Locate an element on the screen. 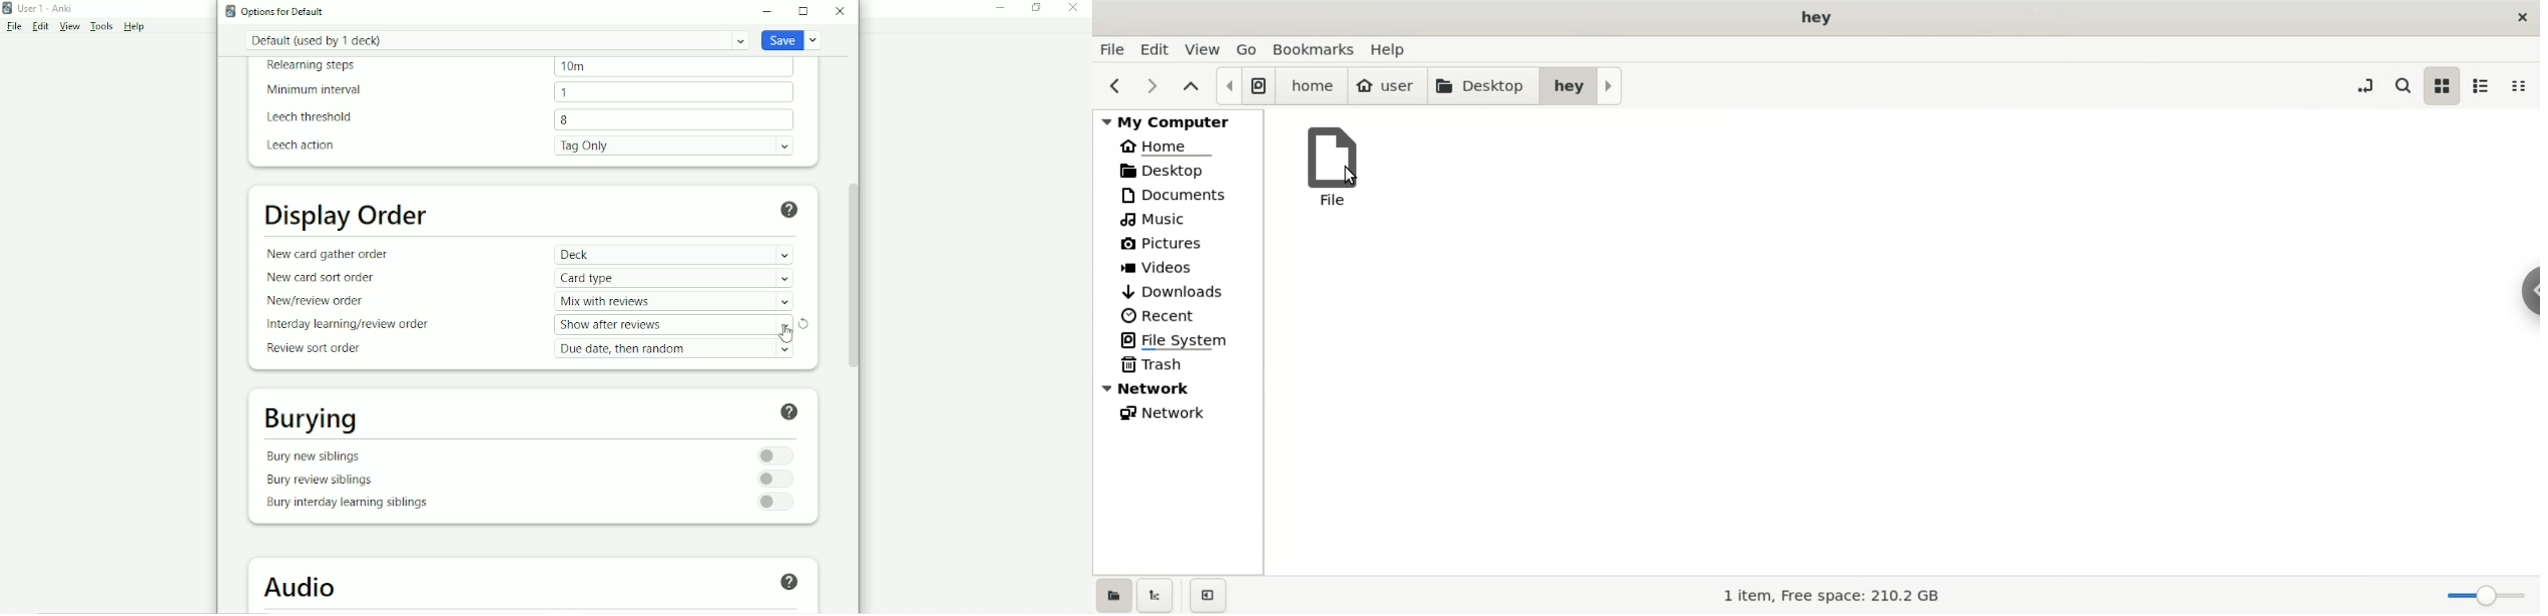  Mix with reviews is located at coordinates (674, 301).